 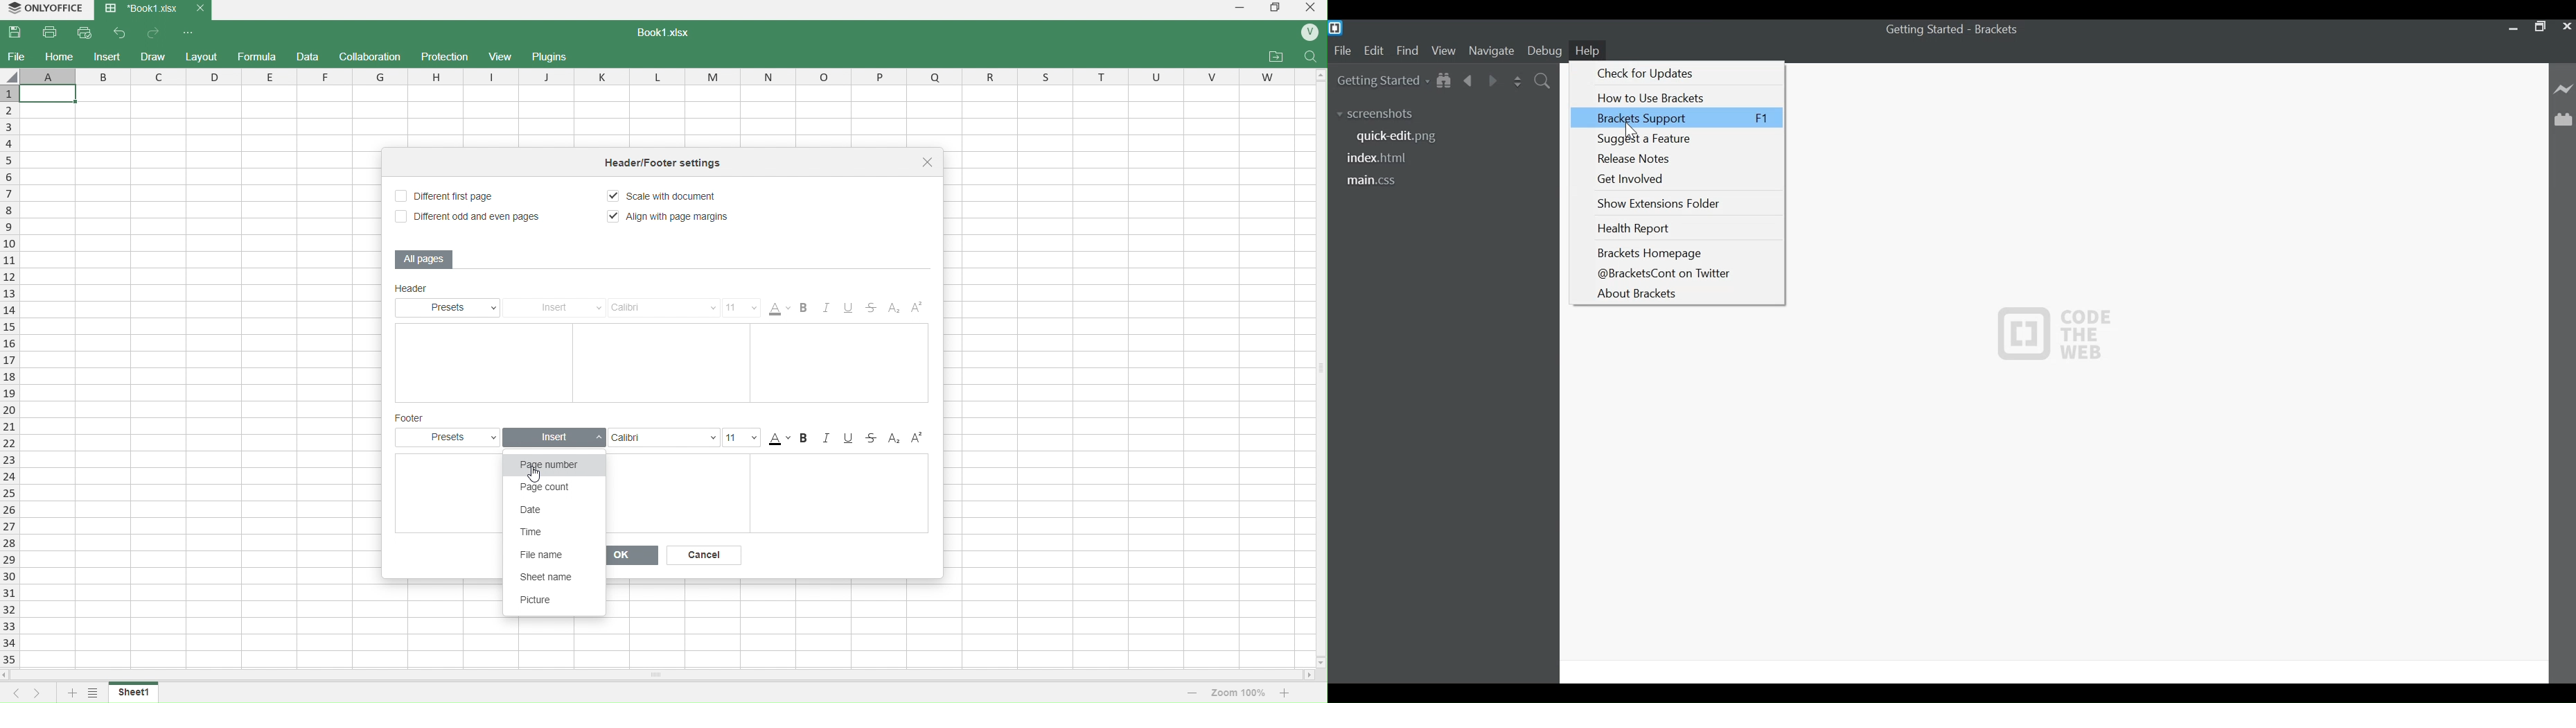 What do you see at coordinates (1589, 50) in the screenshot?
I see `Help` at bounding box center [1589, 50].